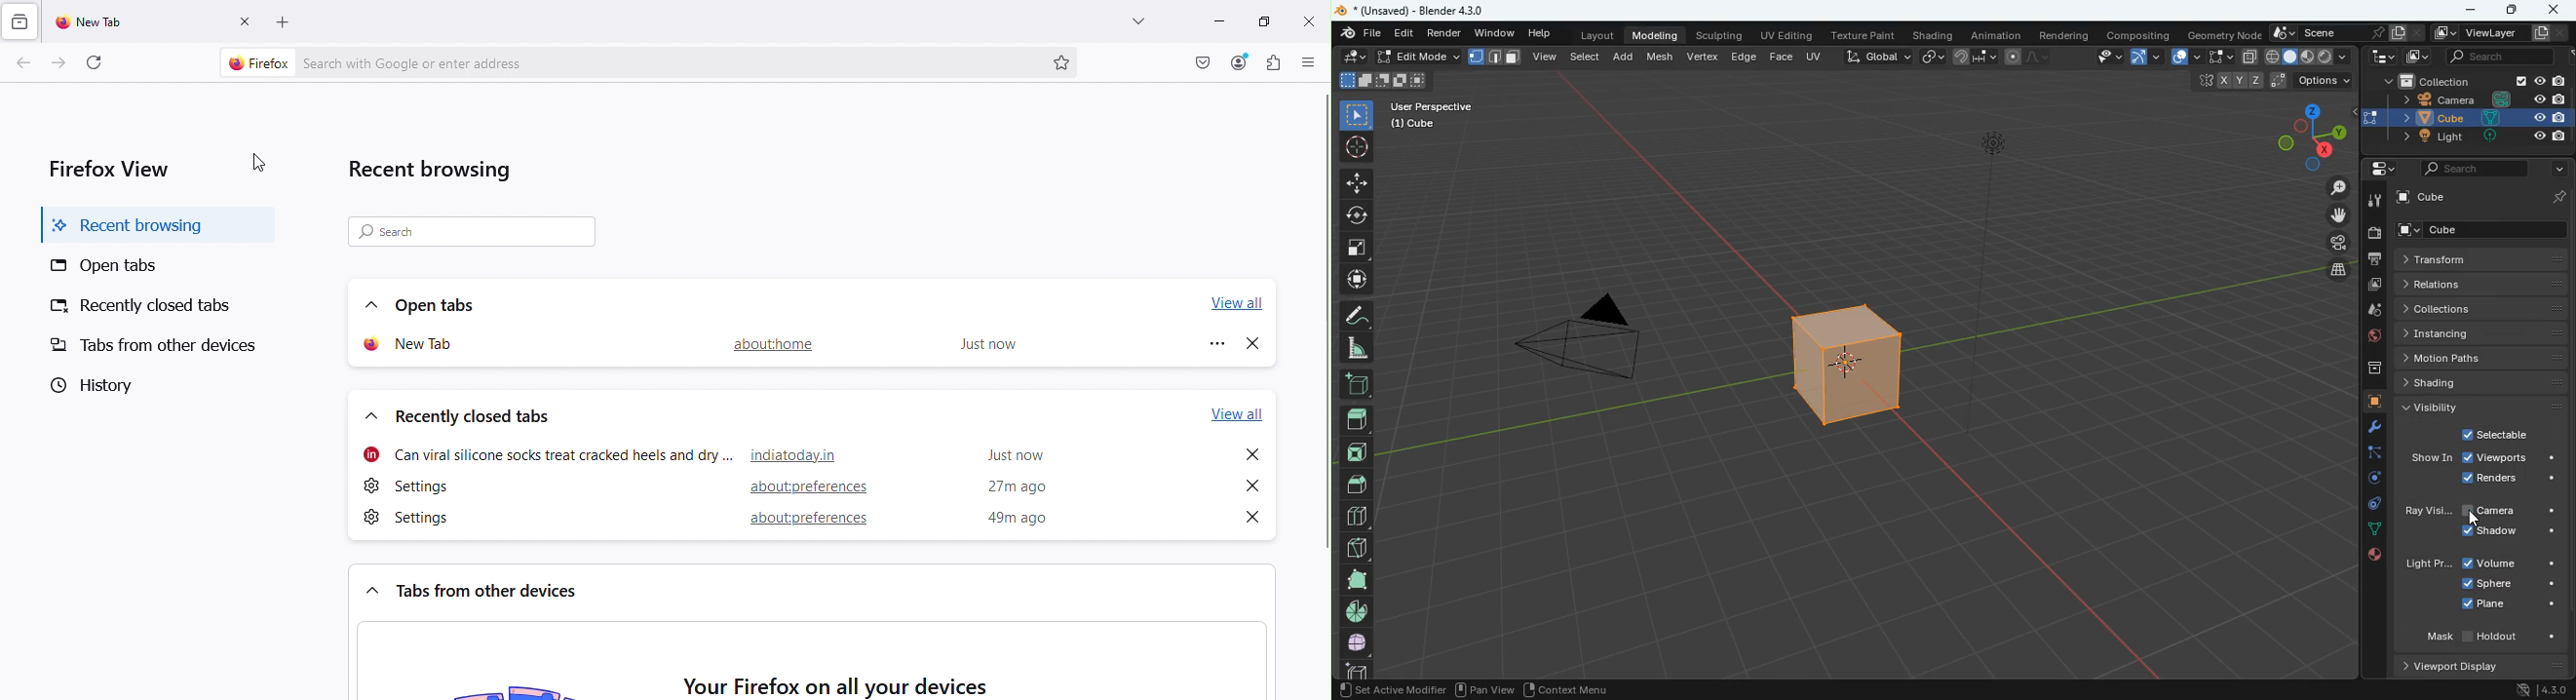 This screenshot has height=700, width=2576. What do you see at coordinates (1593, 36) in the screenshot?
I see `layout` at bounding box center [1593, 36].